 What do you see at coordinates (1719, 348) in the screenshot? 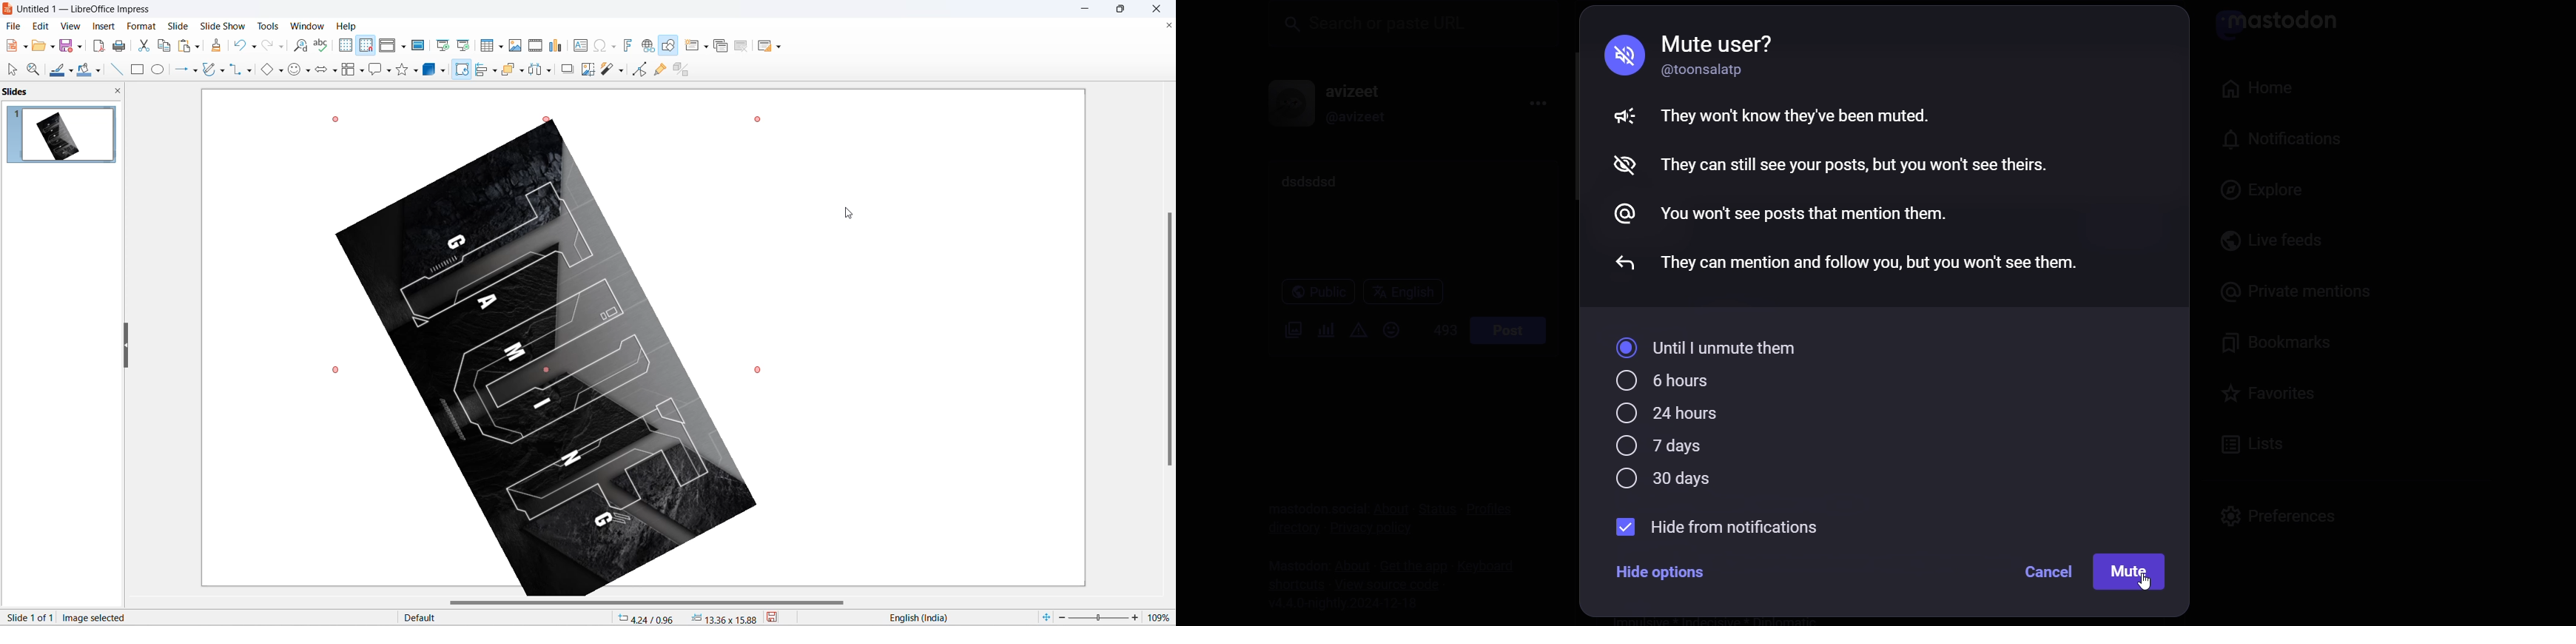
I see `until i unmute them` at bounding box center [1719, 348].